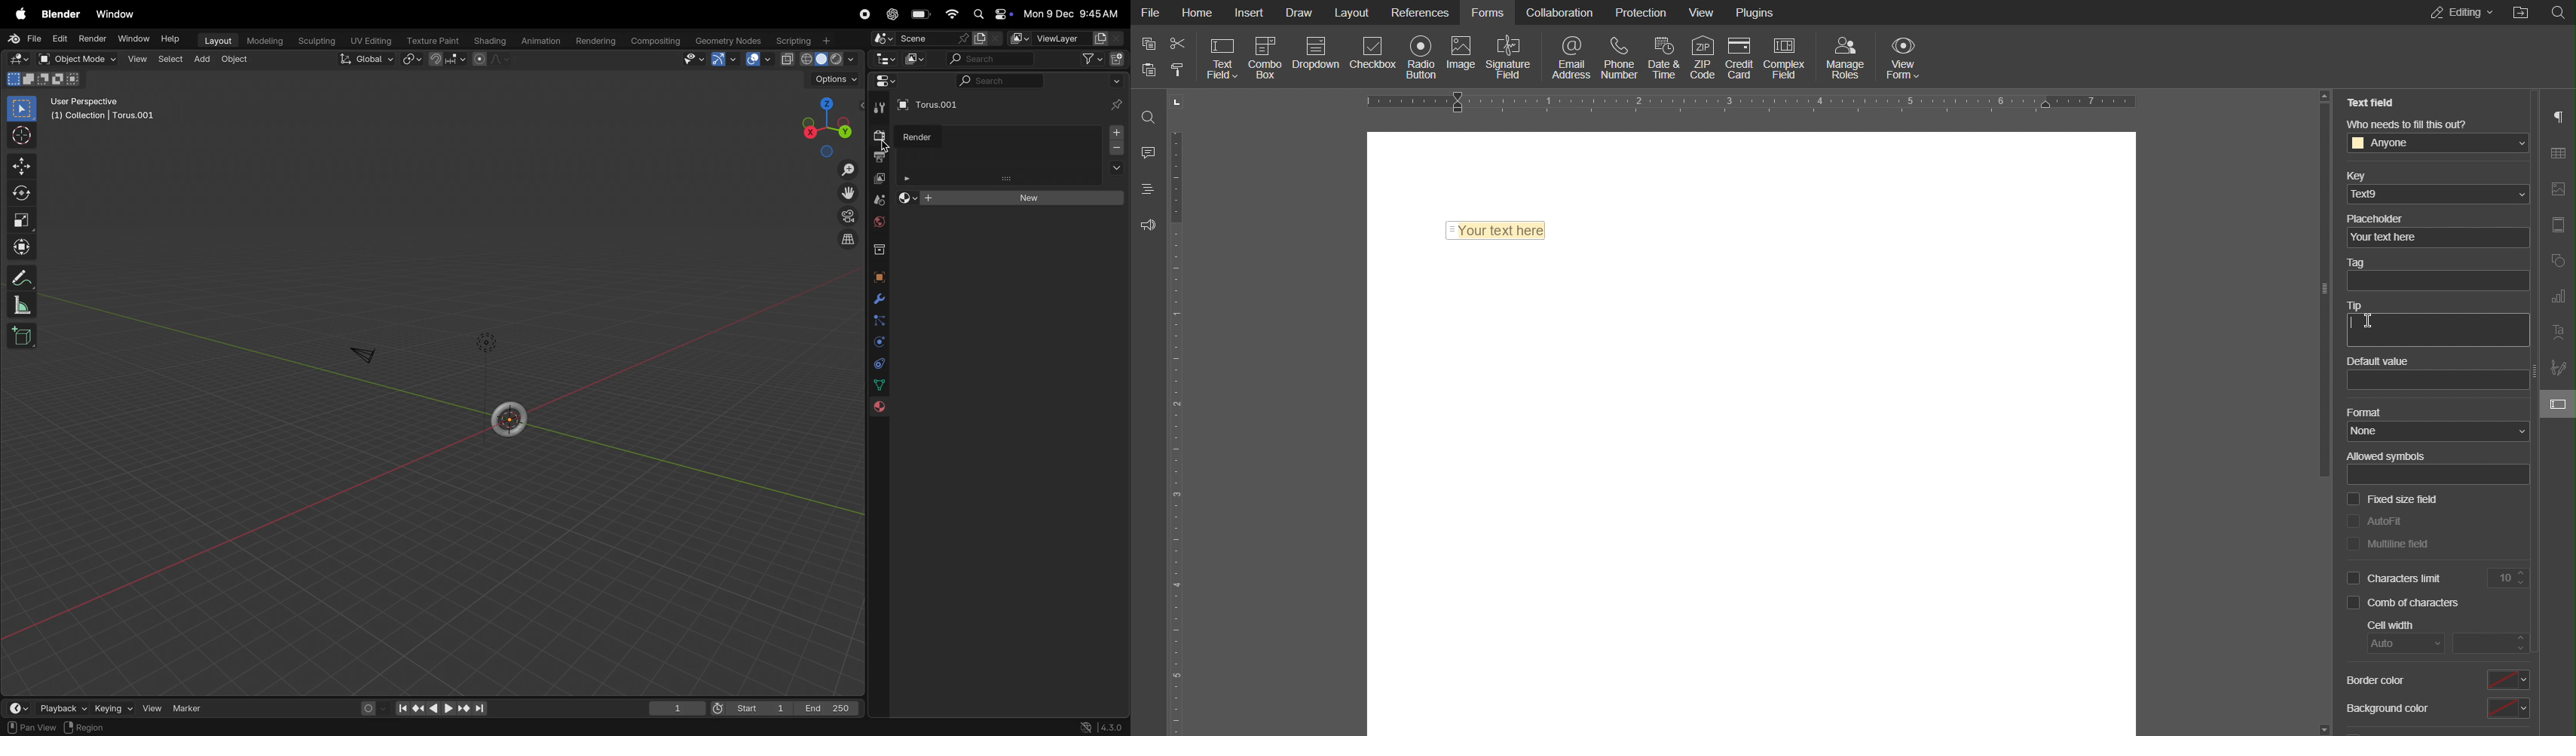  I want to click on modelling, so click(265, 41).